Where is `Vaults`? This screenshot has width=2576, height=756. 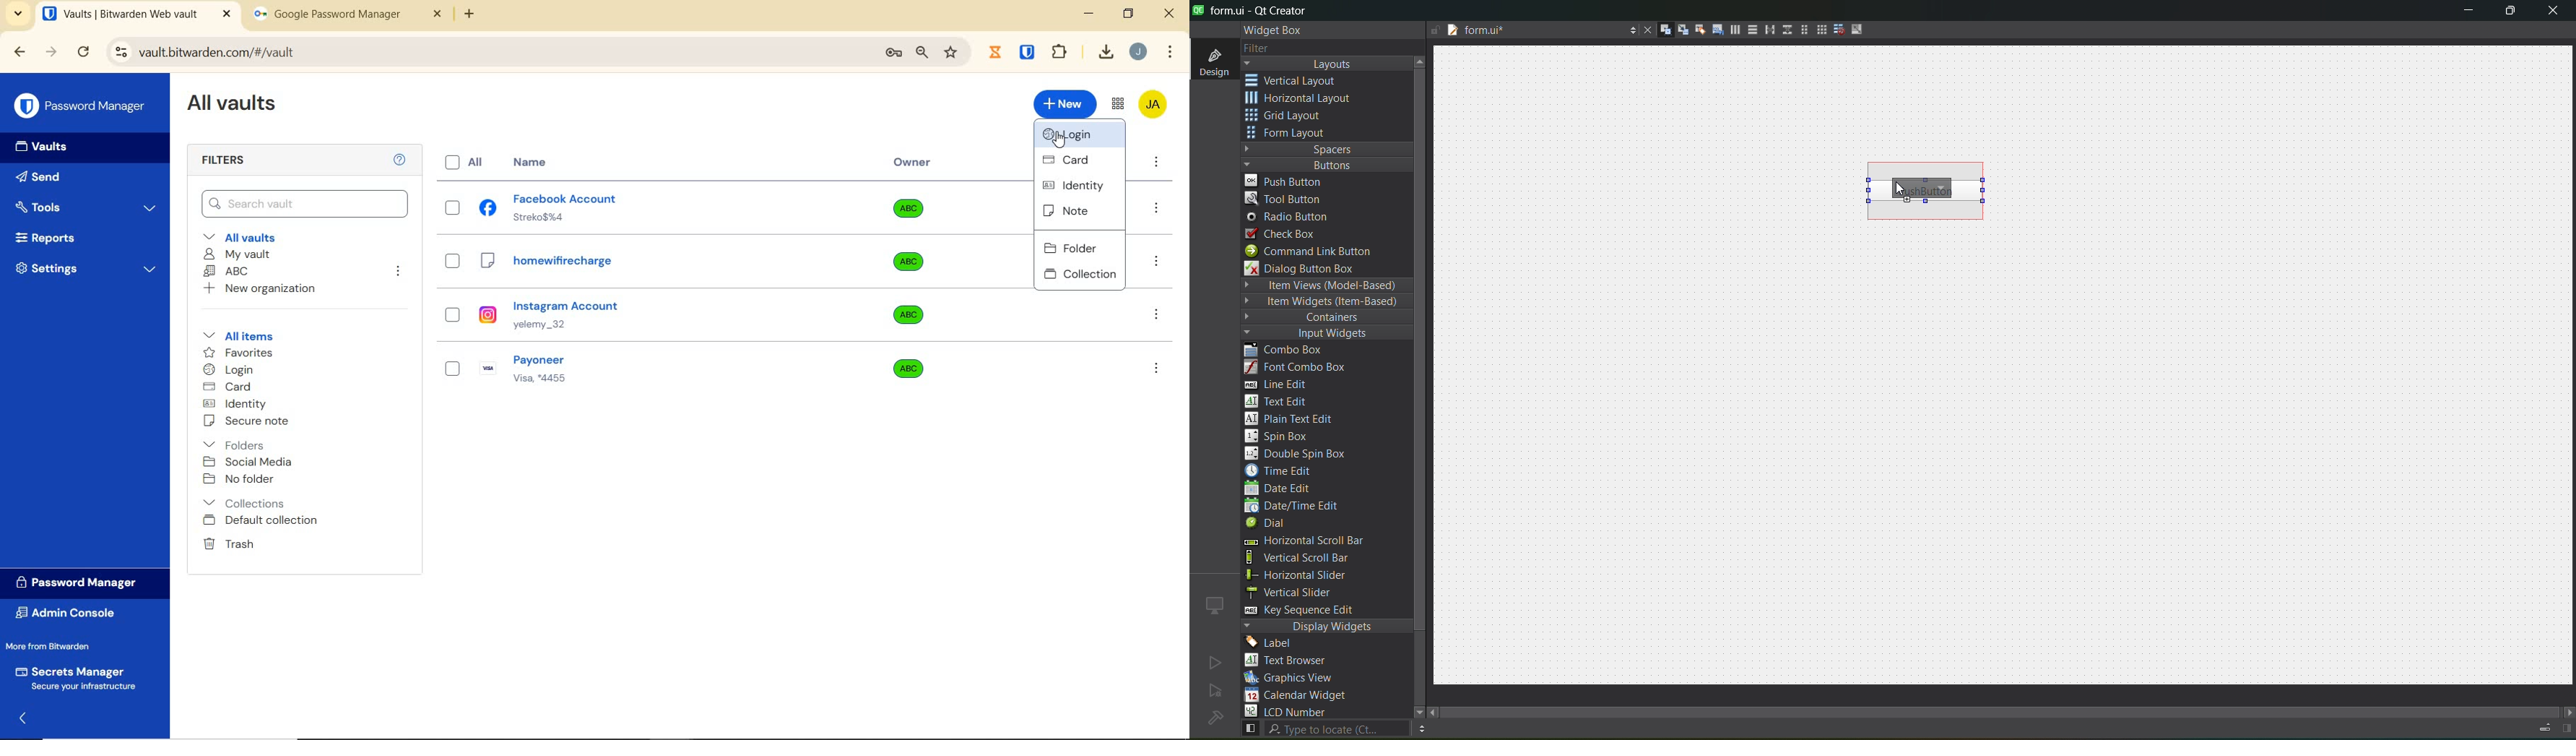 Vaults is located at coordinates (45, 147).